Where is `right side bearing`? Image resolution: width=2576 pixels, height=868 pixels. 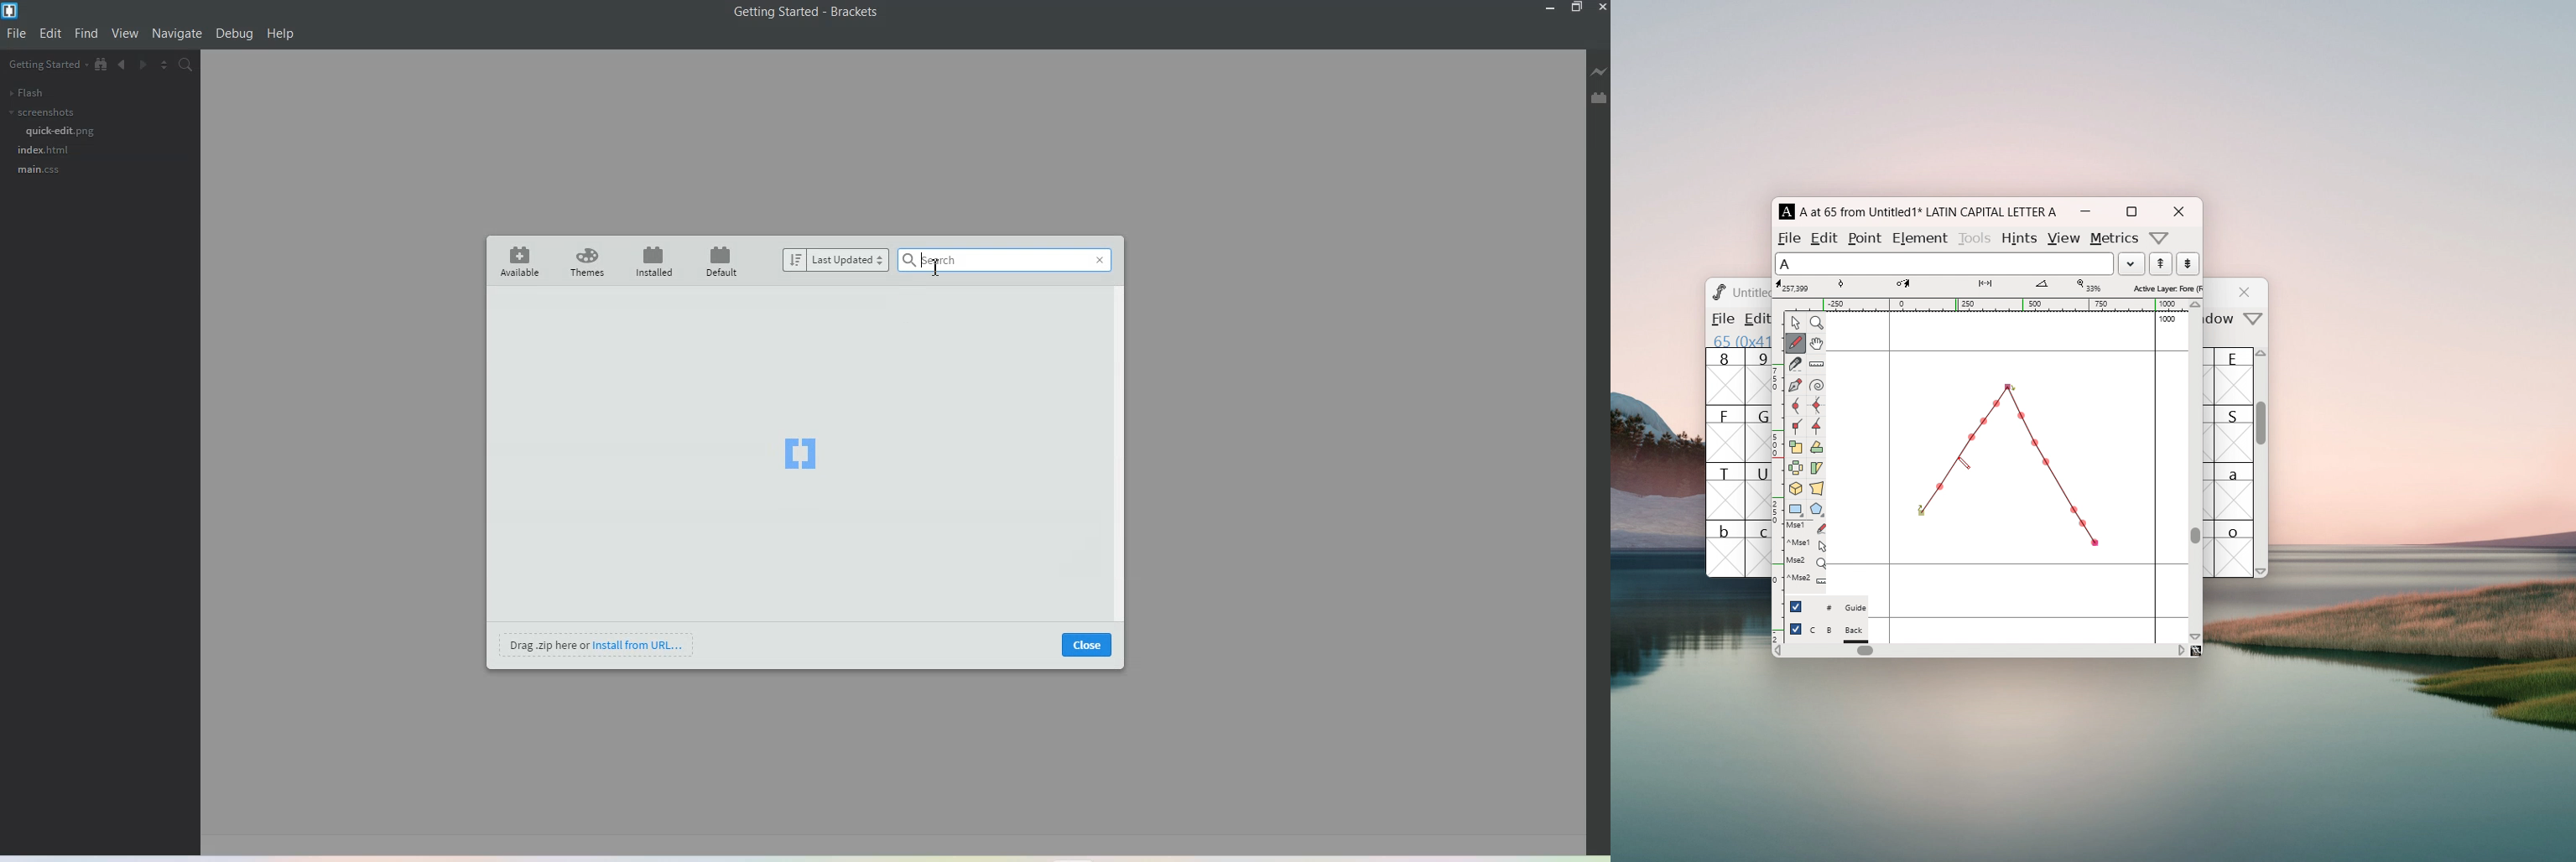 right side bearing is located at coordinates (2156, 476).